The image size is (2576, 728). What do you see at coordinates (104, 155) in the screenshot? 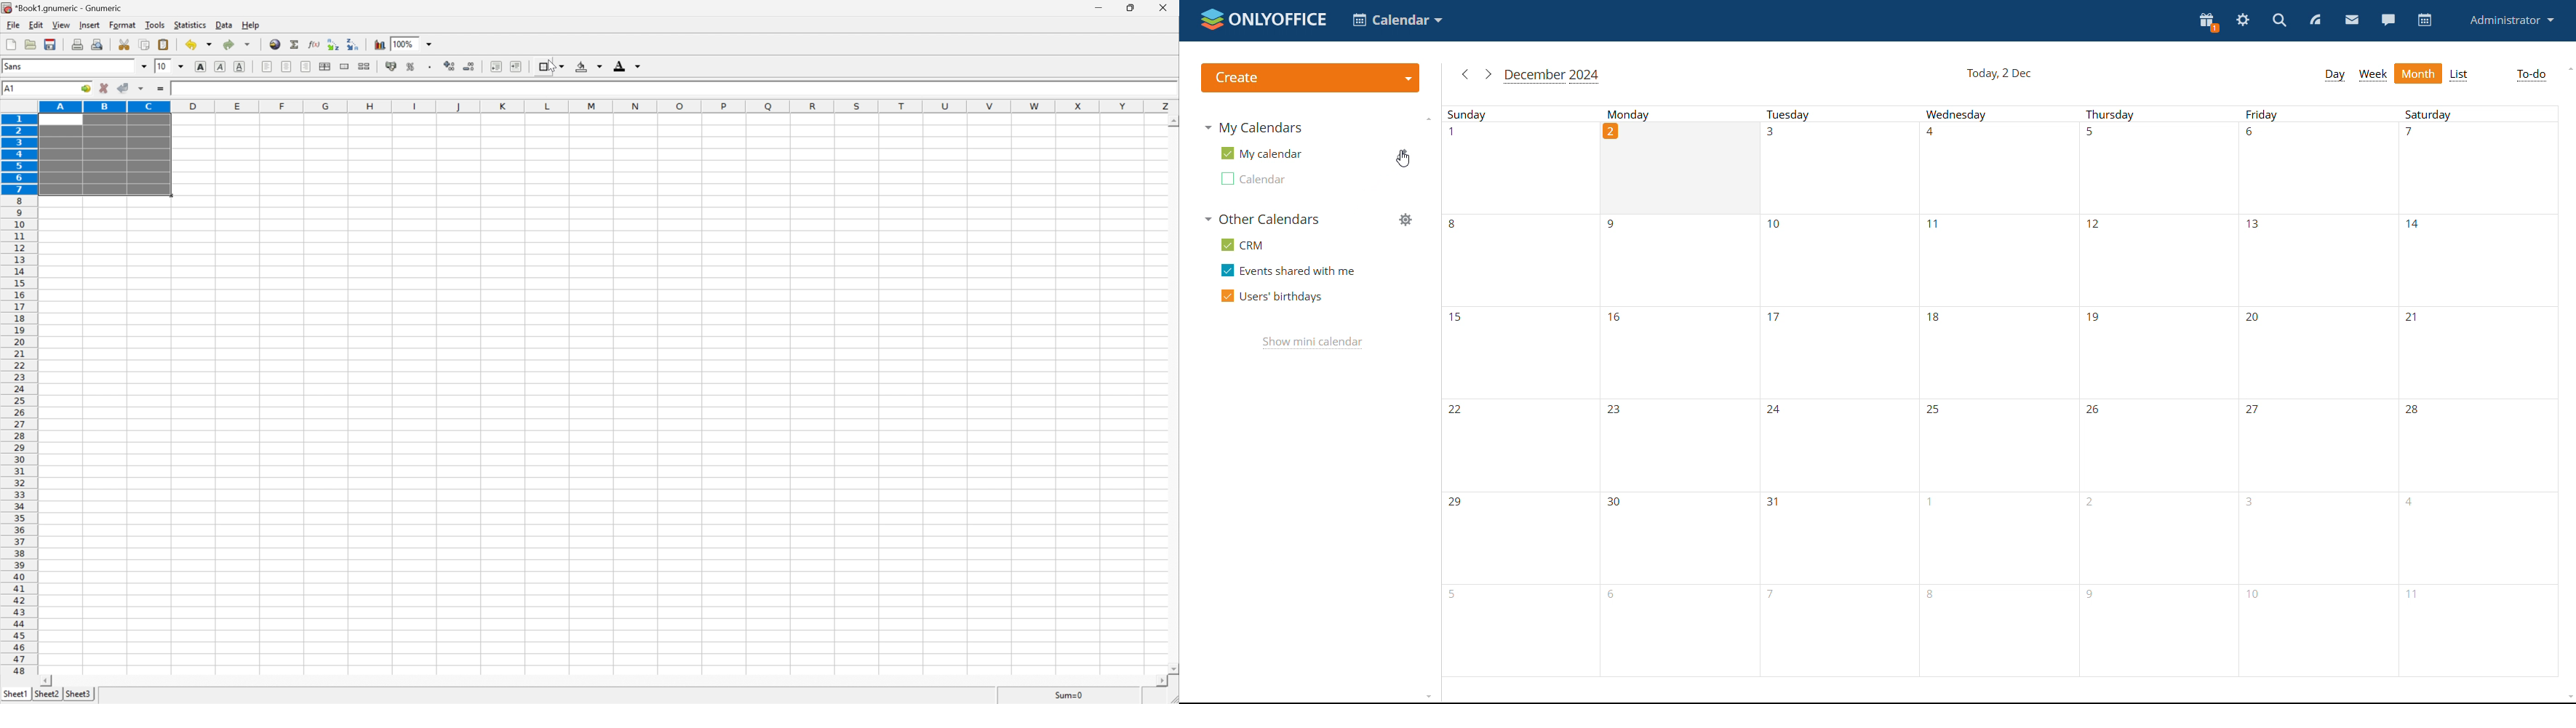
I see `Selected cells` at bounding box center [104, 155].